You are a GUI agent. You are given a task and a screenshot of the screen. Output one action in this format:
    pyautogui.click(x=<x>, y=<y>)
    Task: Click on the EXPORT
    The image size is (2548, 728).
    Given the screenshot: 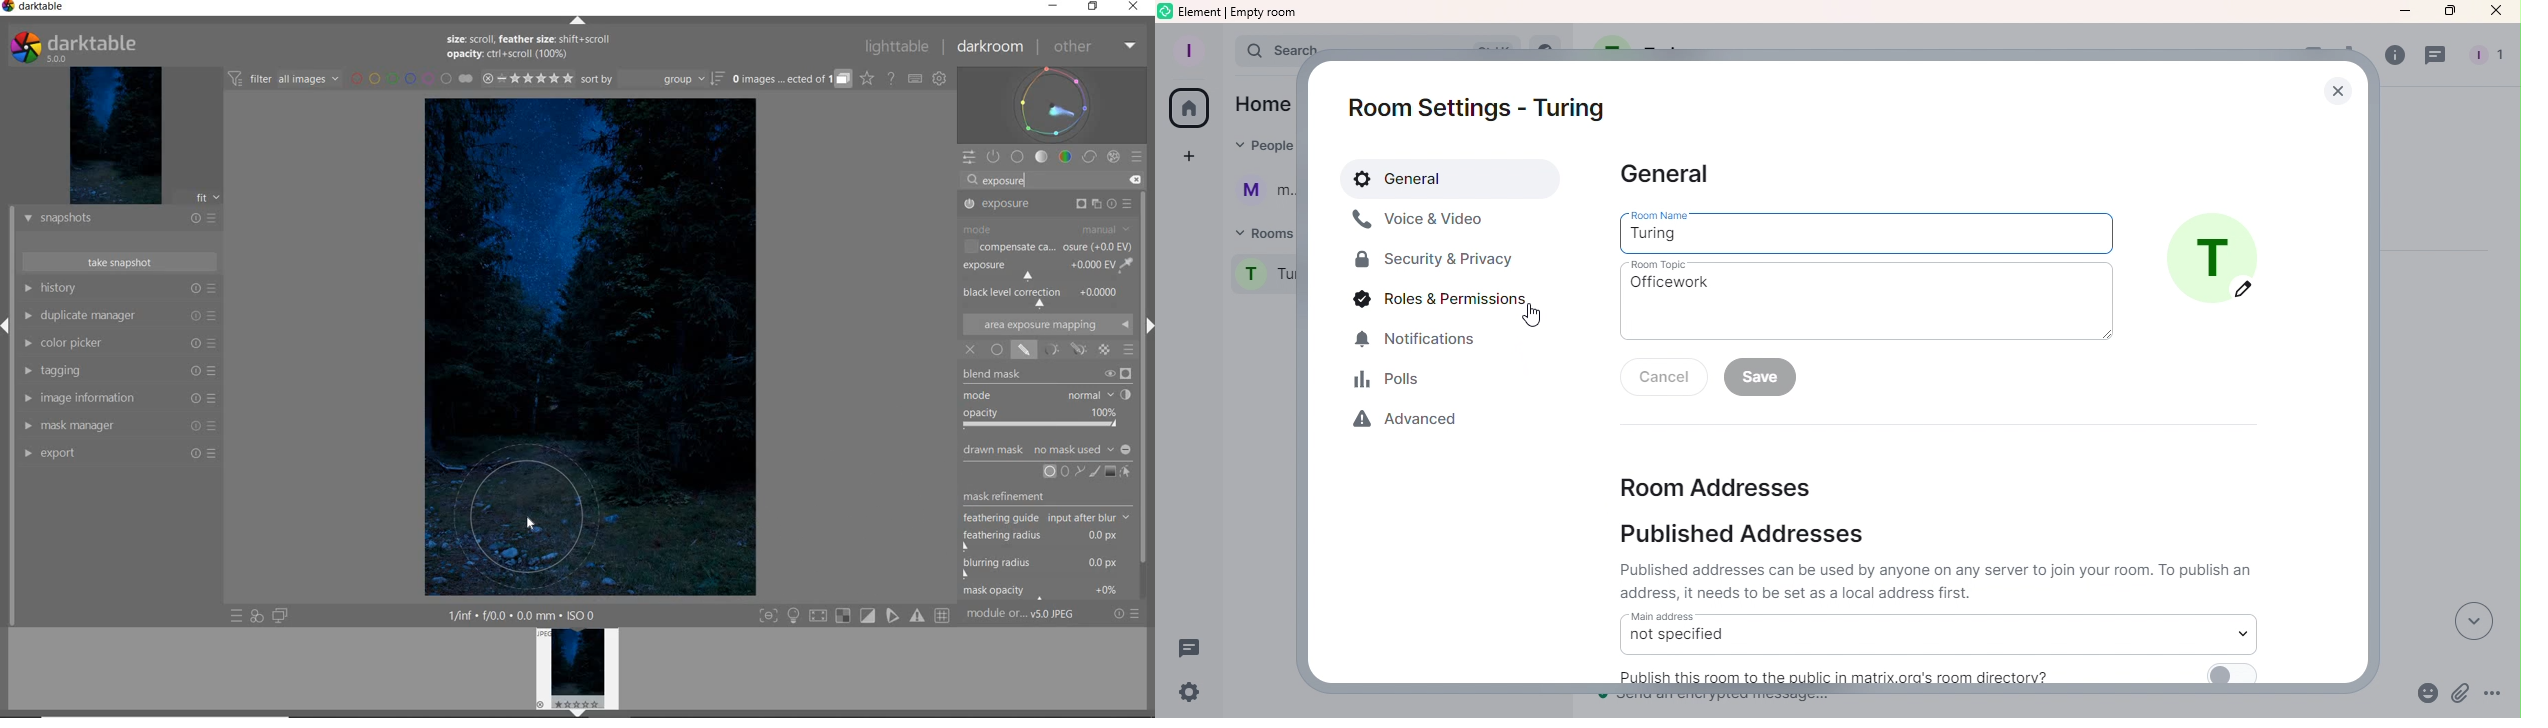 What is the action you would take?
    pyautogui.click(x=119, y=455)
    